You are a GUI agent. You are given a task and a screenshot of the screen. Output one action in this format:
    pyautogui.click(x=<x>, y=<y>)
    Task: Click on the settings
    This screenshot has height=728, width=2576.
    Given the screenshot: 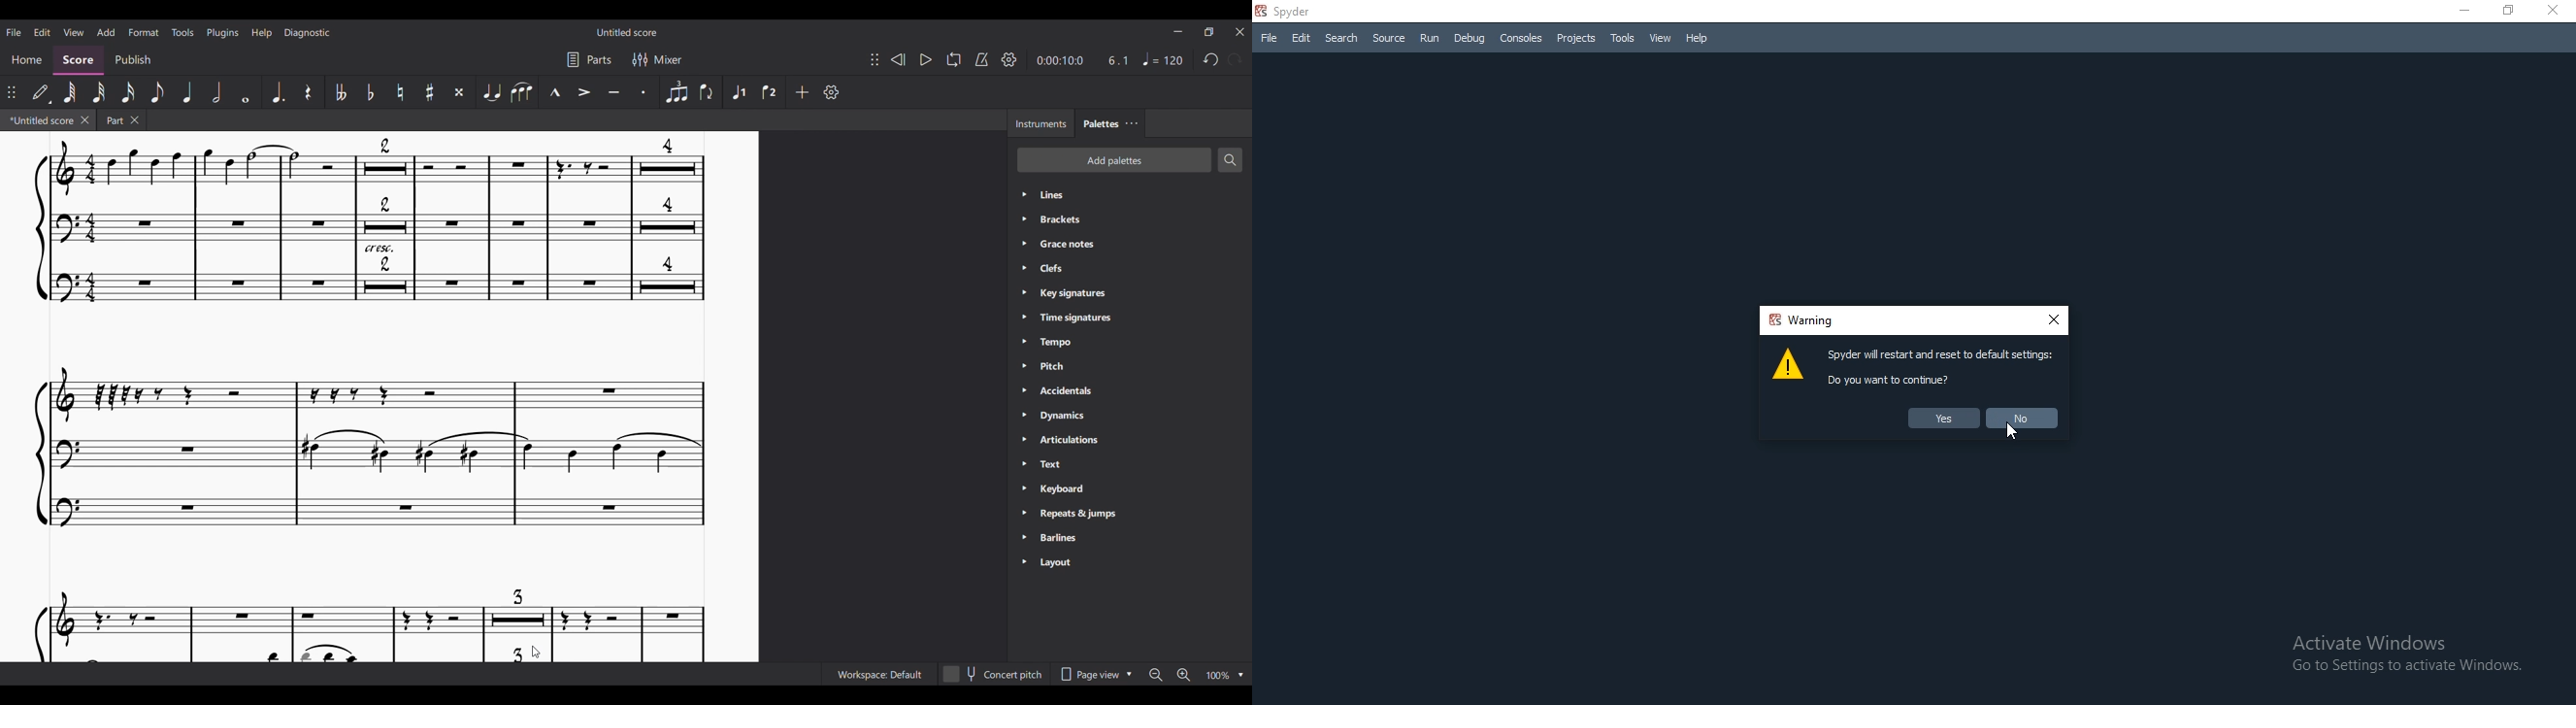 What is the action you would take?
    pyautogui.click(x=837, y=93)
    